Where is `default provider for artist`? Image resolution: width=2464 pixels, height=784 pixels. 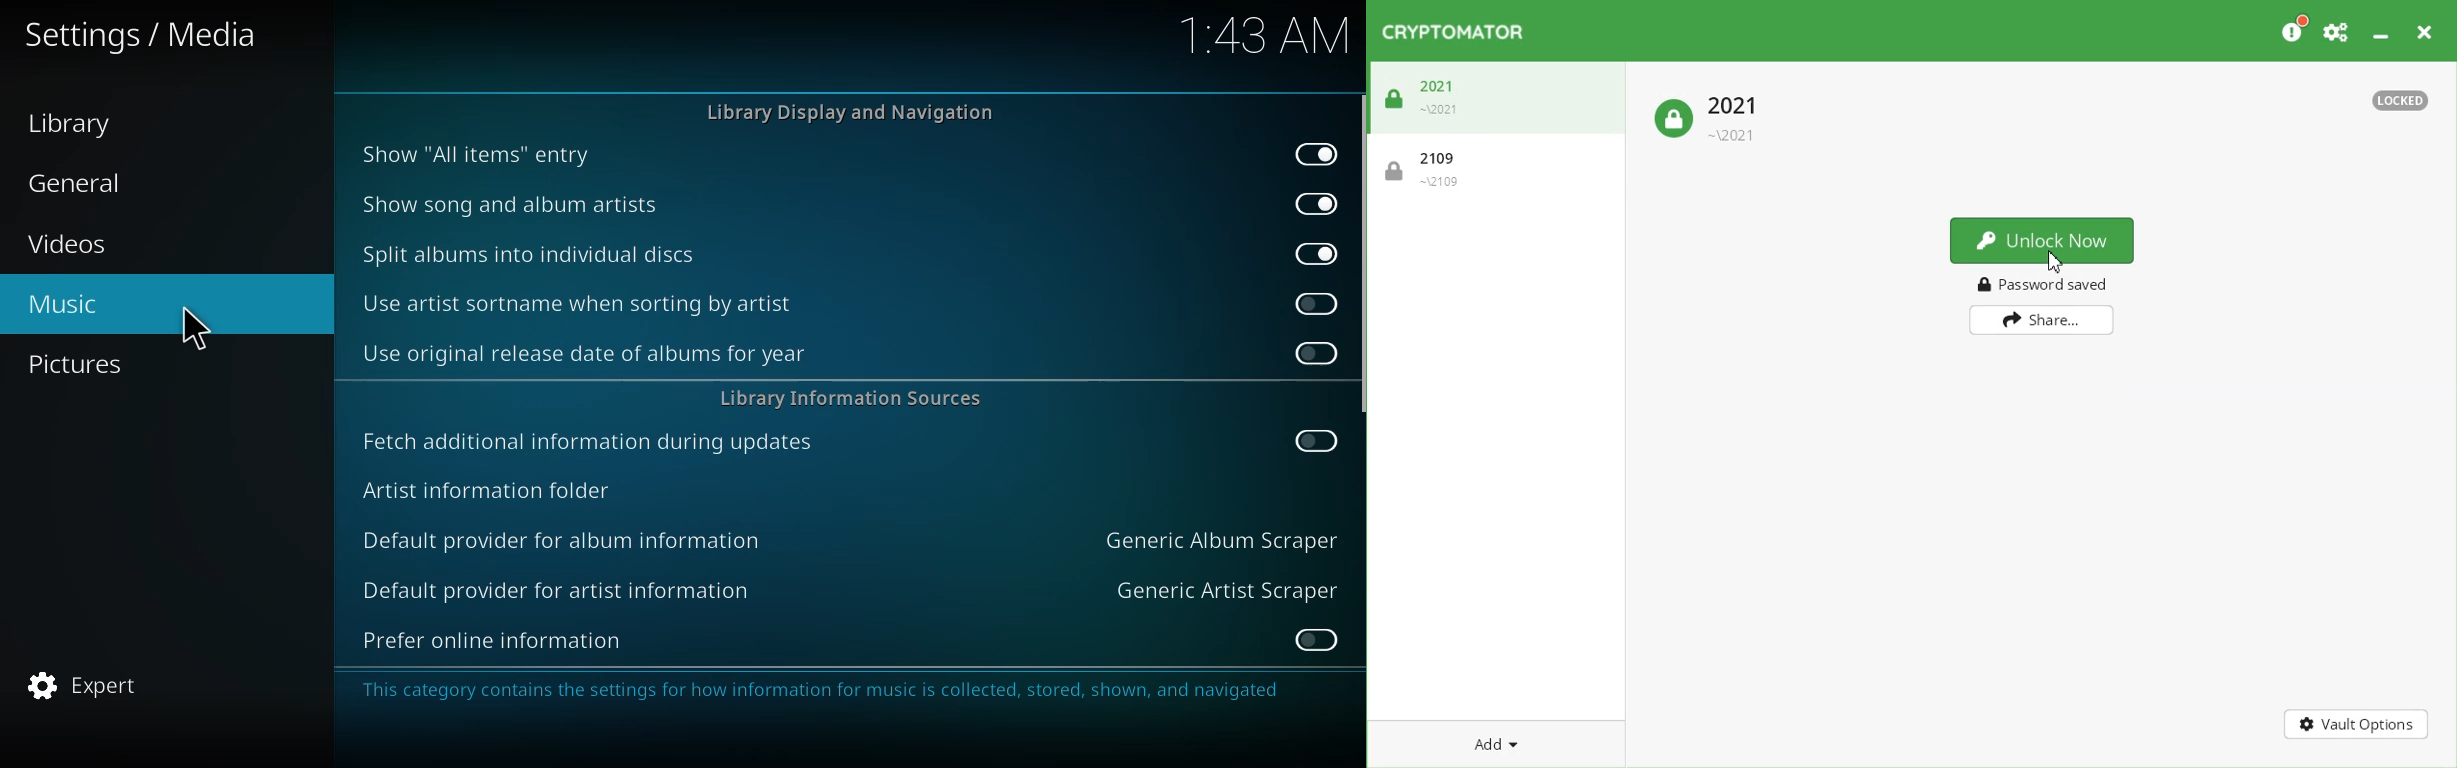 default provider for artist is located at coordinates (555, 589).